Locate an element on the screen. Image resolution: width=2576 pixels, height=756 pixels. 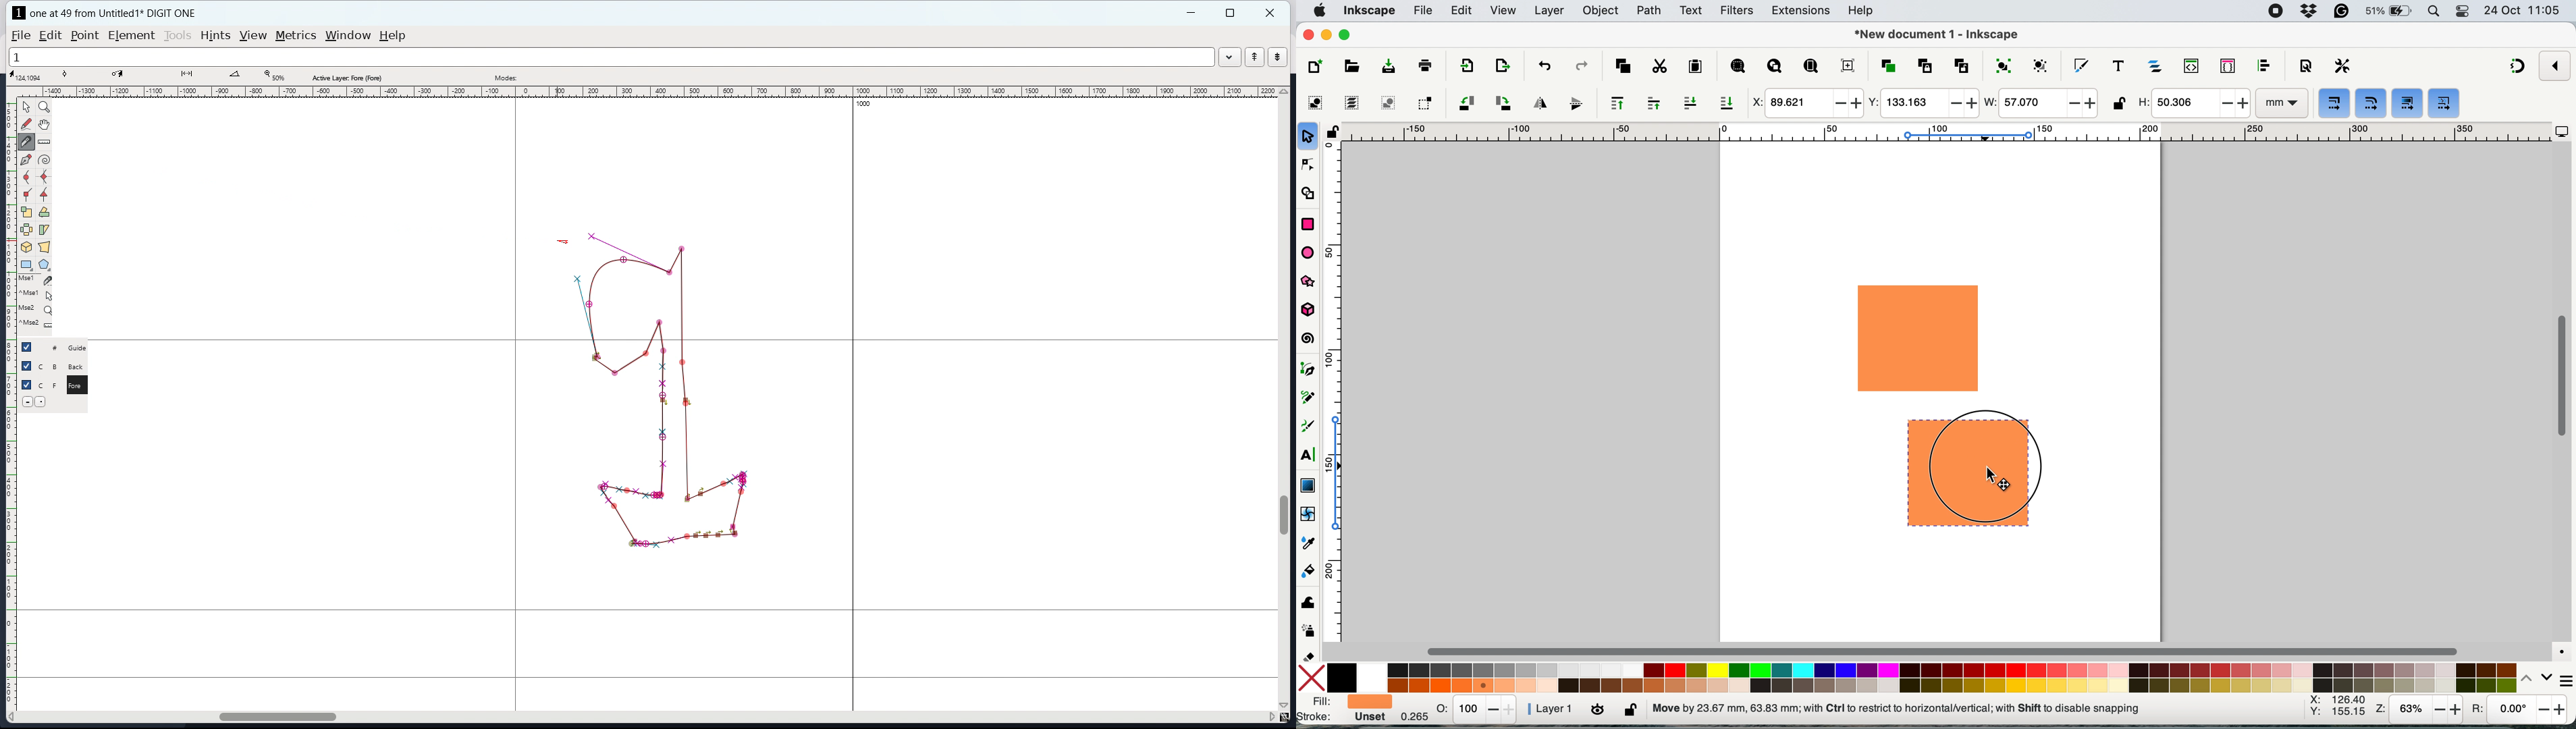
tweak tool is located at coordinates (1308, 601).